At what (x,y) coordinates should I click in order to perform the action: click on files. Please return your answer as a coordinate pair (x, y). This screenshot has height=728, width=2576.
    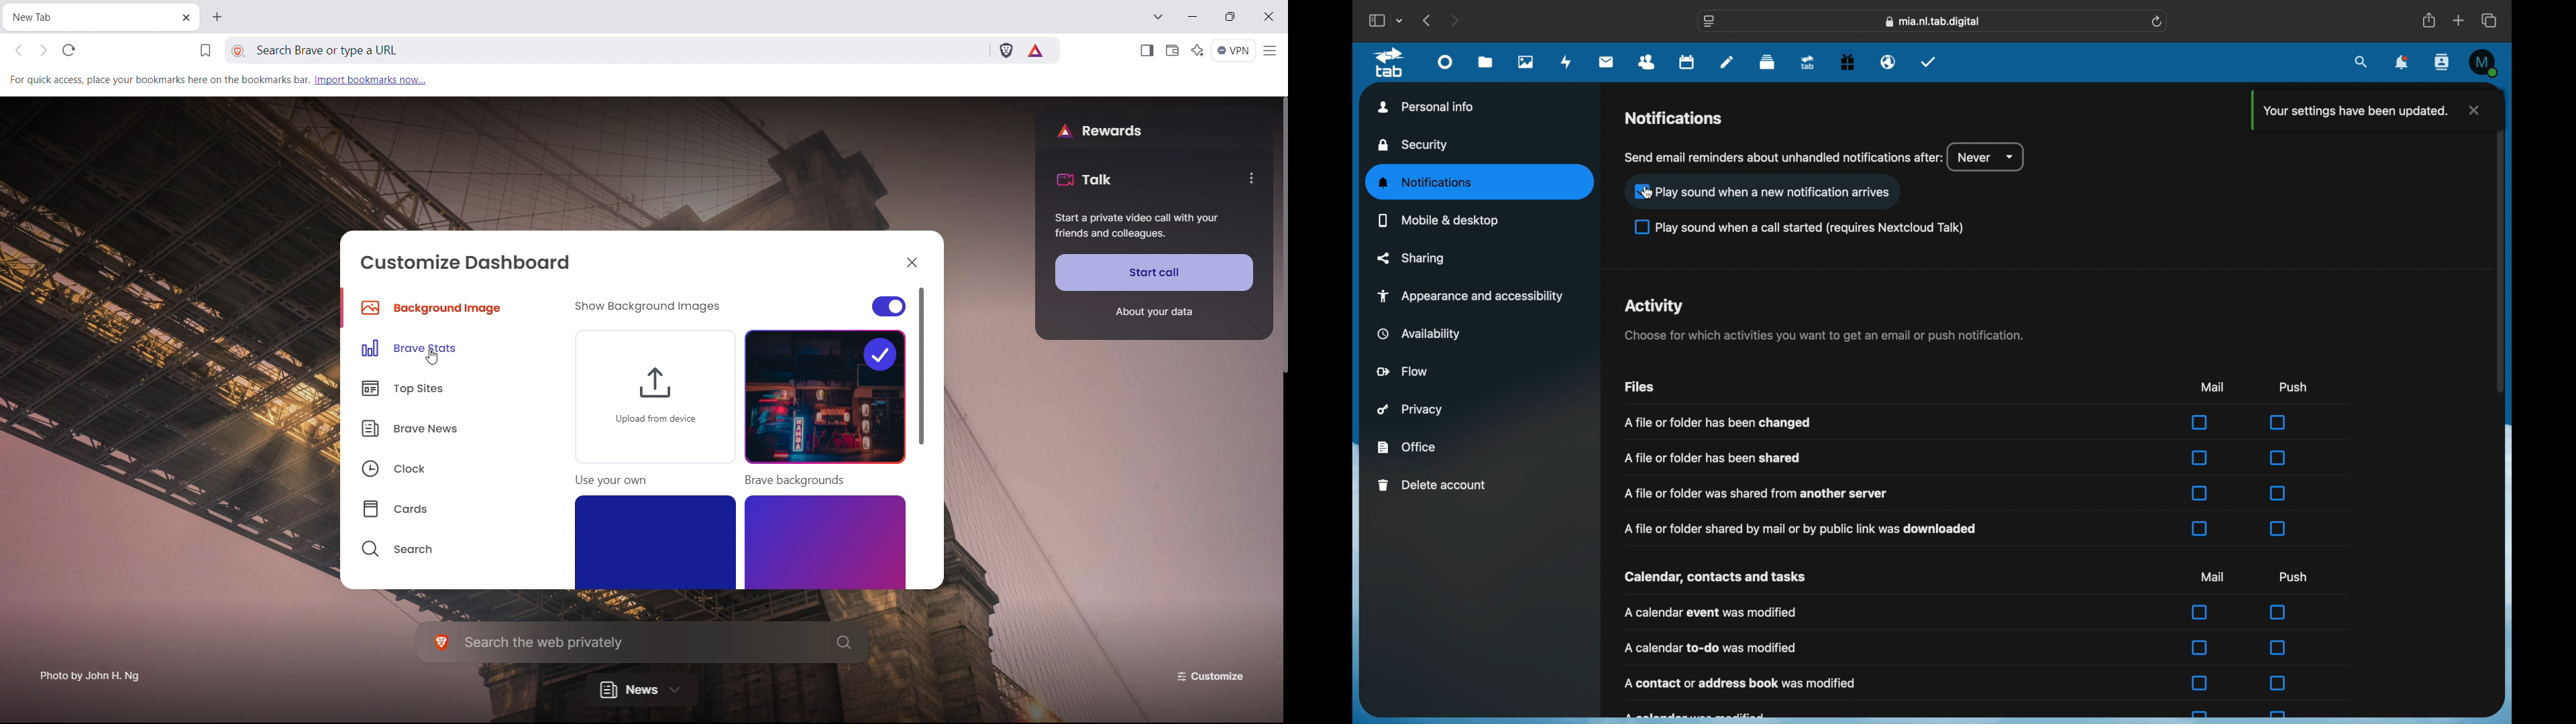
    Looking at the image, I should click on (1638, 386).